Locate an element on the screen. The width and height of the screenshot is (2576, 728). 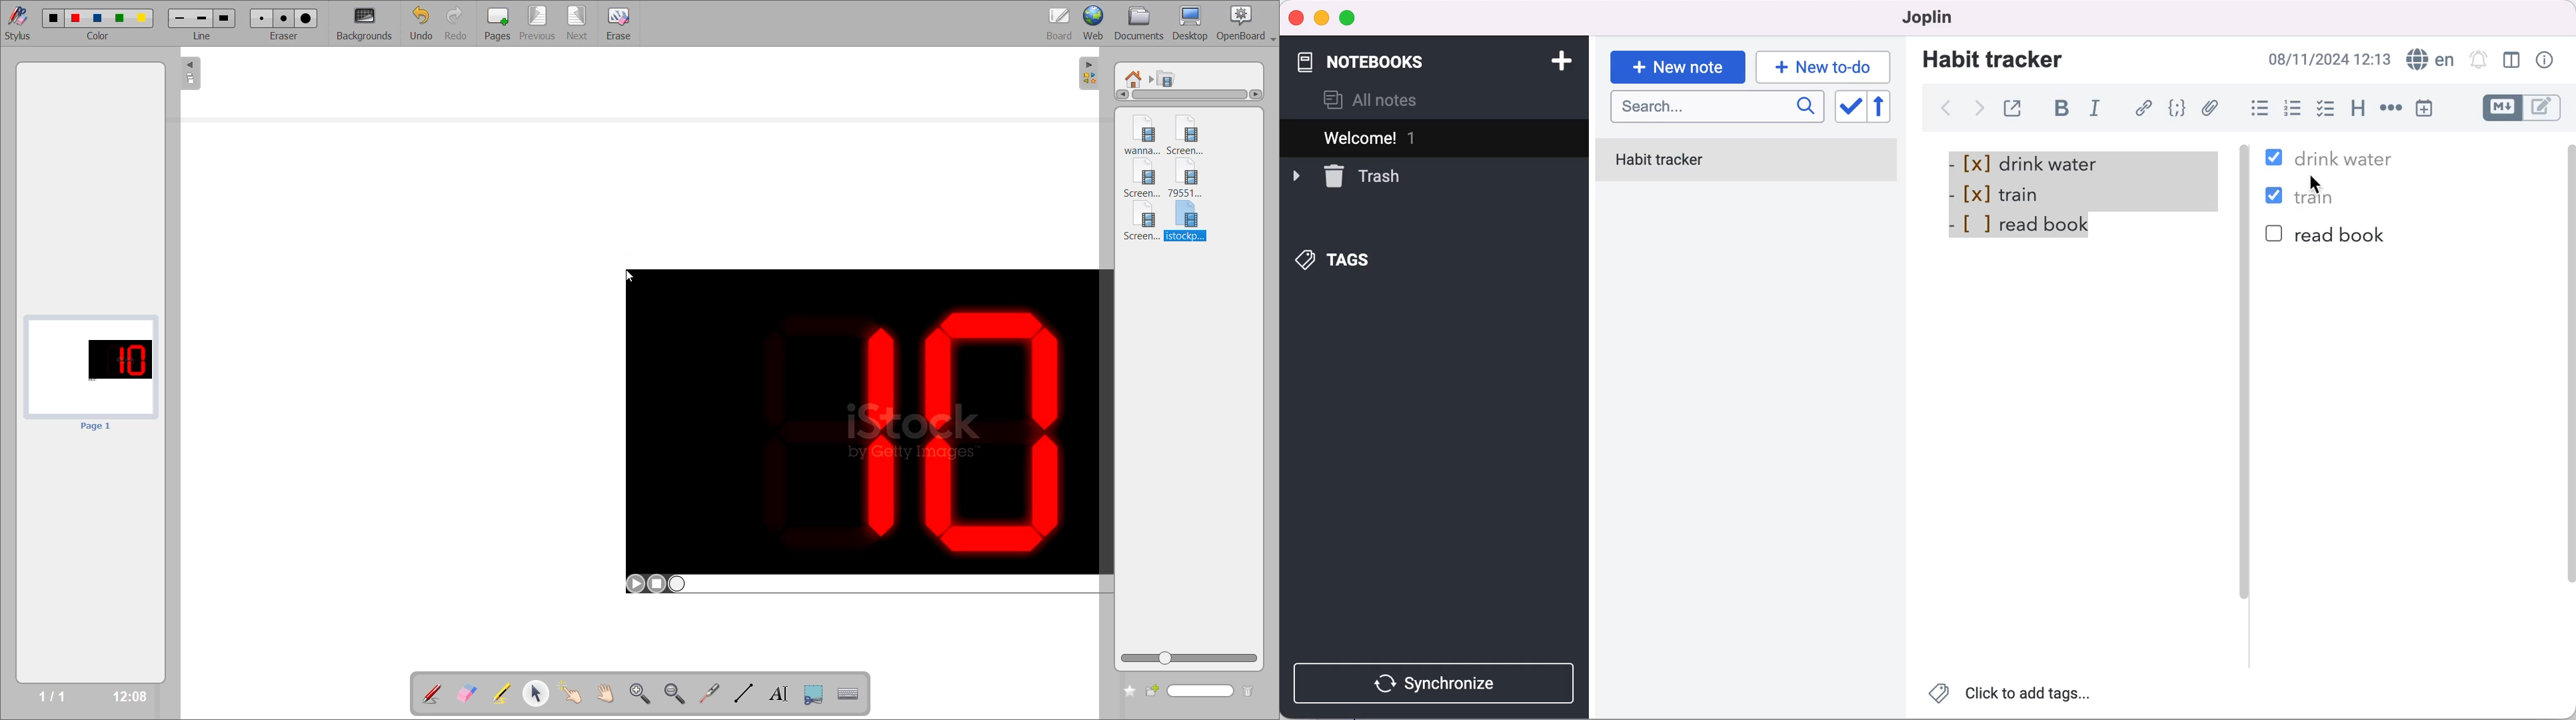
back is located at coordinates (1945, 108).